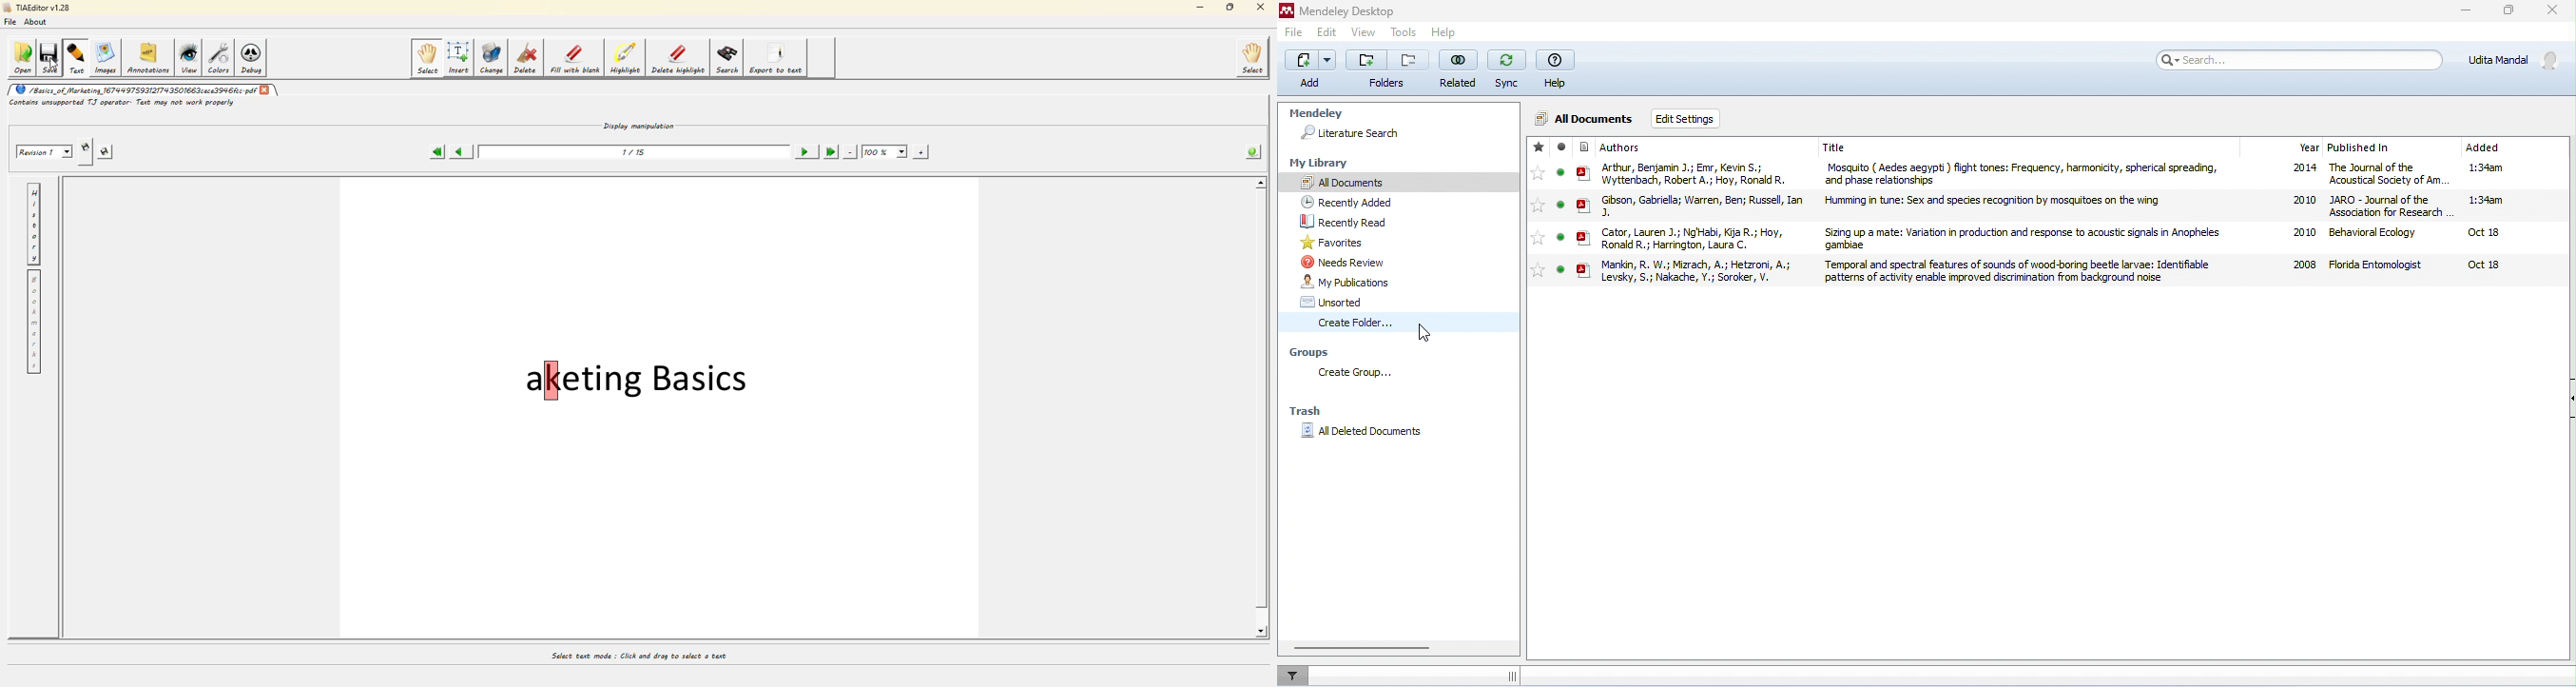 The width and height of the screenshot is (2576, 700). I want to click on minimize, so click(1197, 9).